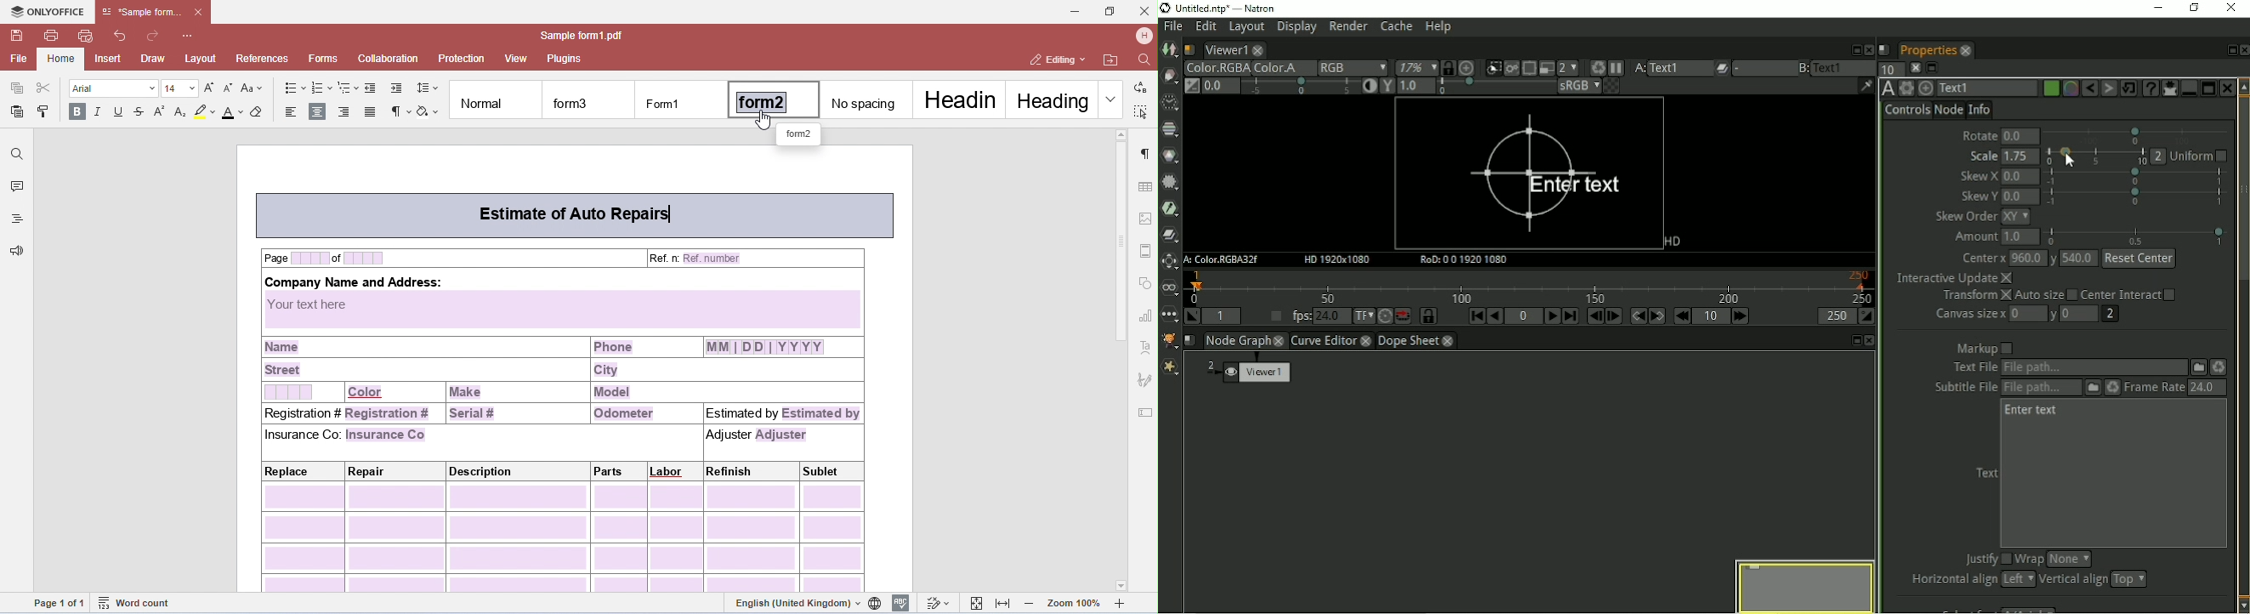 This screenshot has height=616, width=2268. Describe the element at coordinates (1981, 110) in the screenshot. I see `Info` at that location.